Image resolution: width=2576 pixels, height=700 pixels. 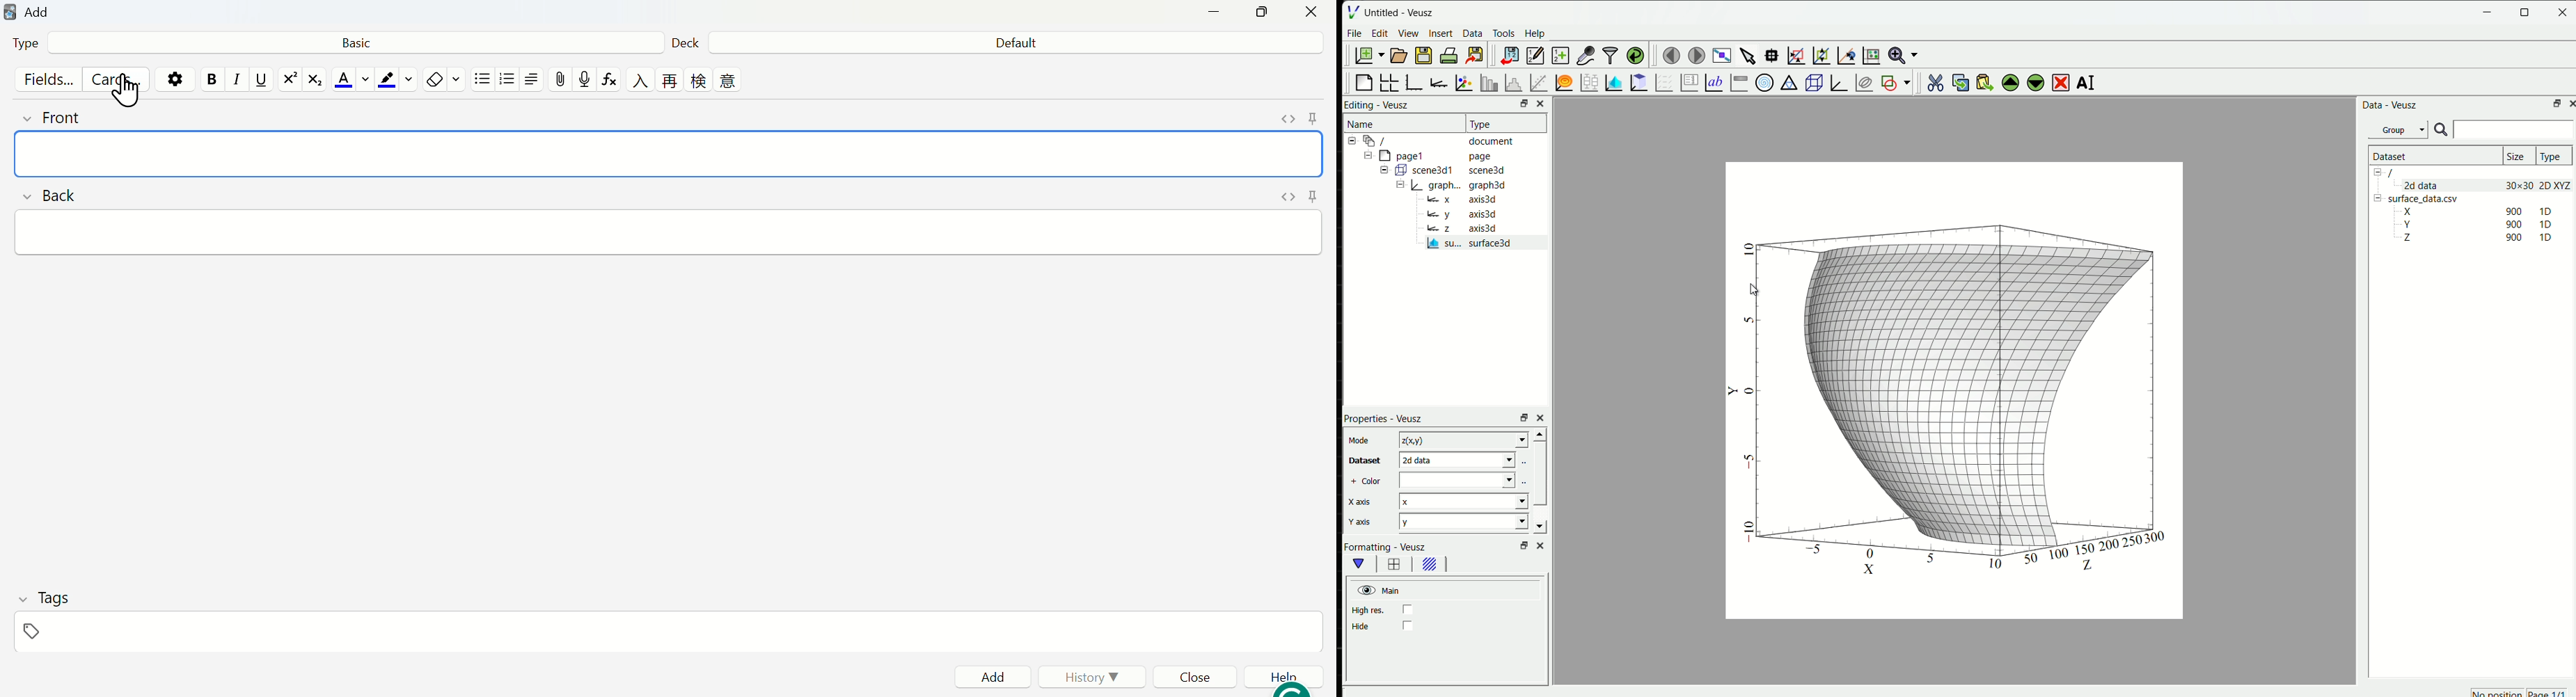 I want to click on Show/Hide Tags, so click(x=44, y=596).